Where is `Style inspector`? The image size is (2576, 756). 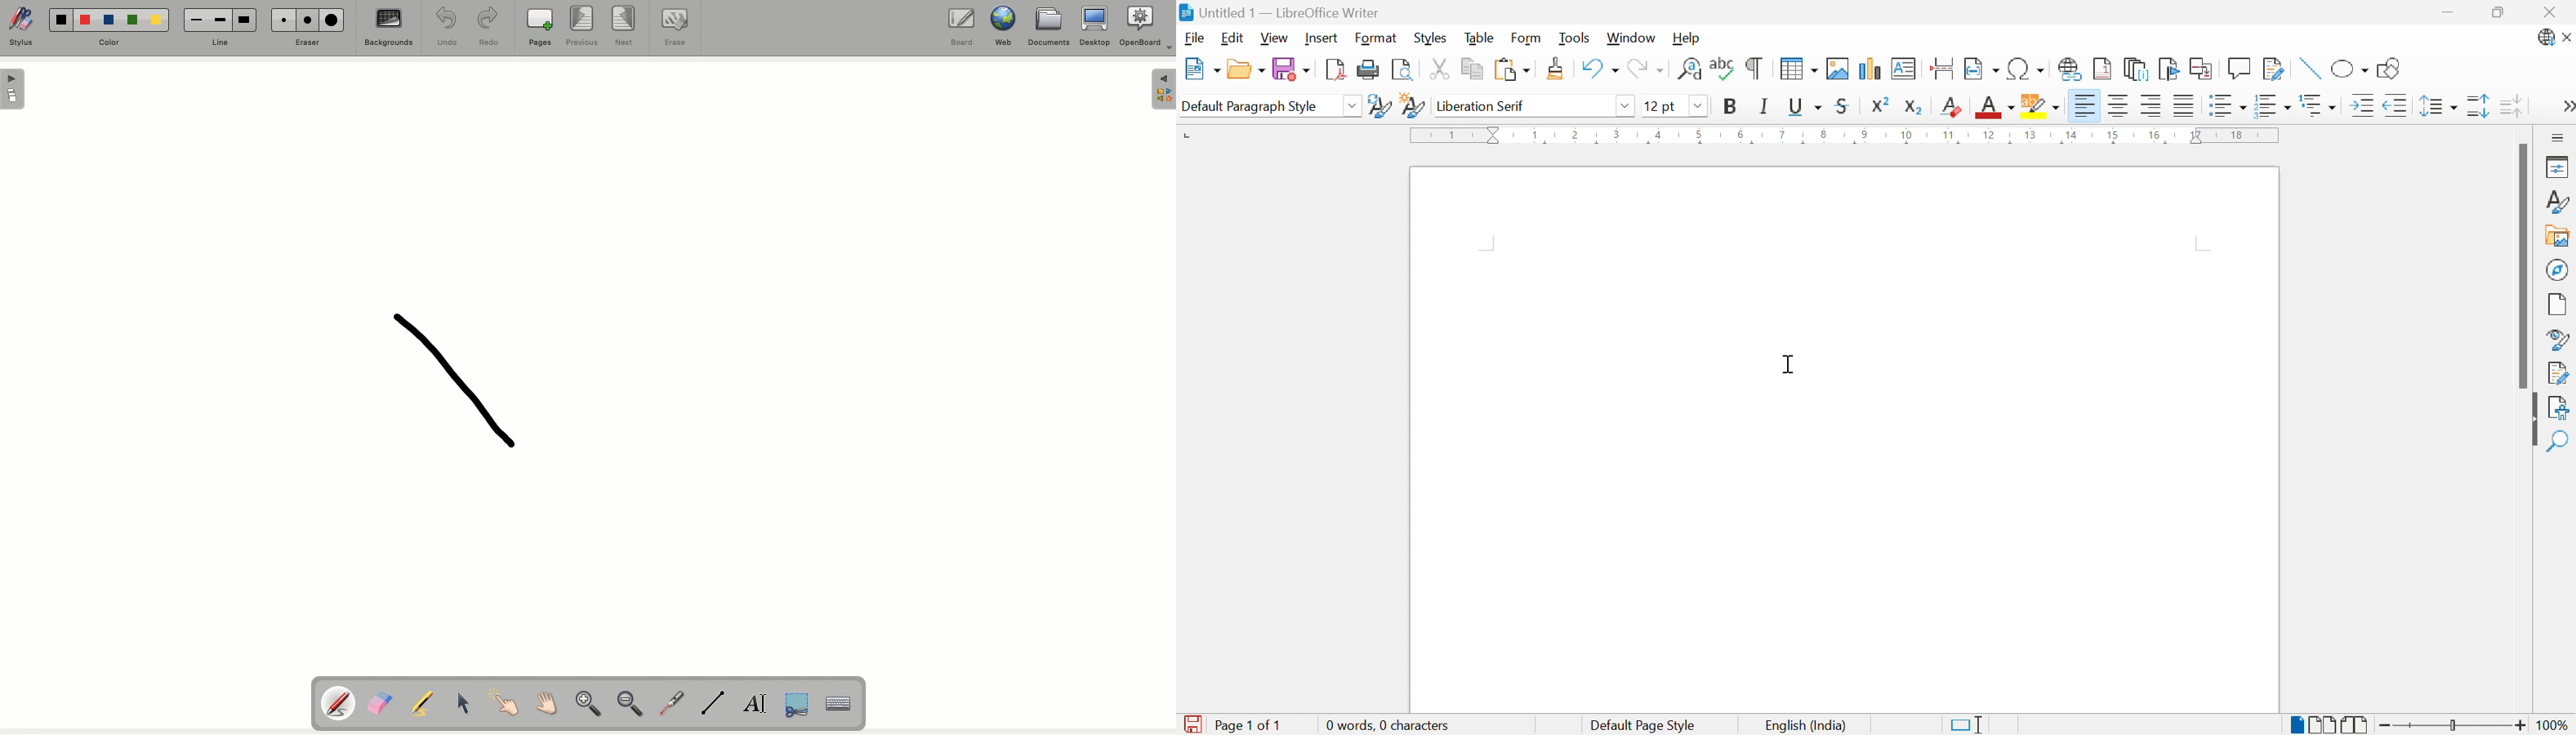
Style inspector is located at coordinates (2557, 341).